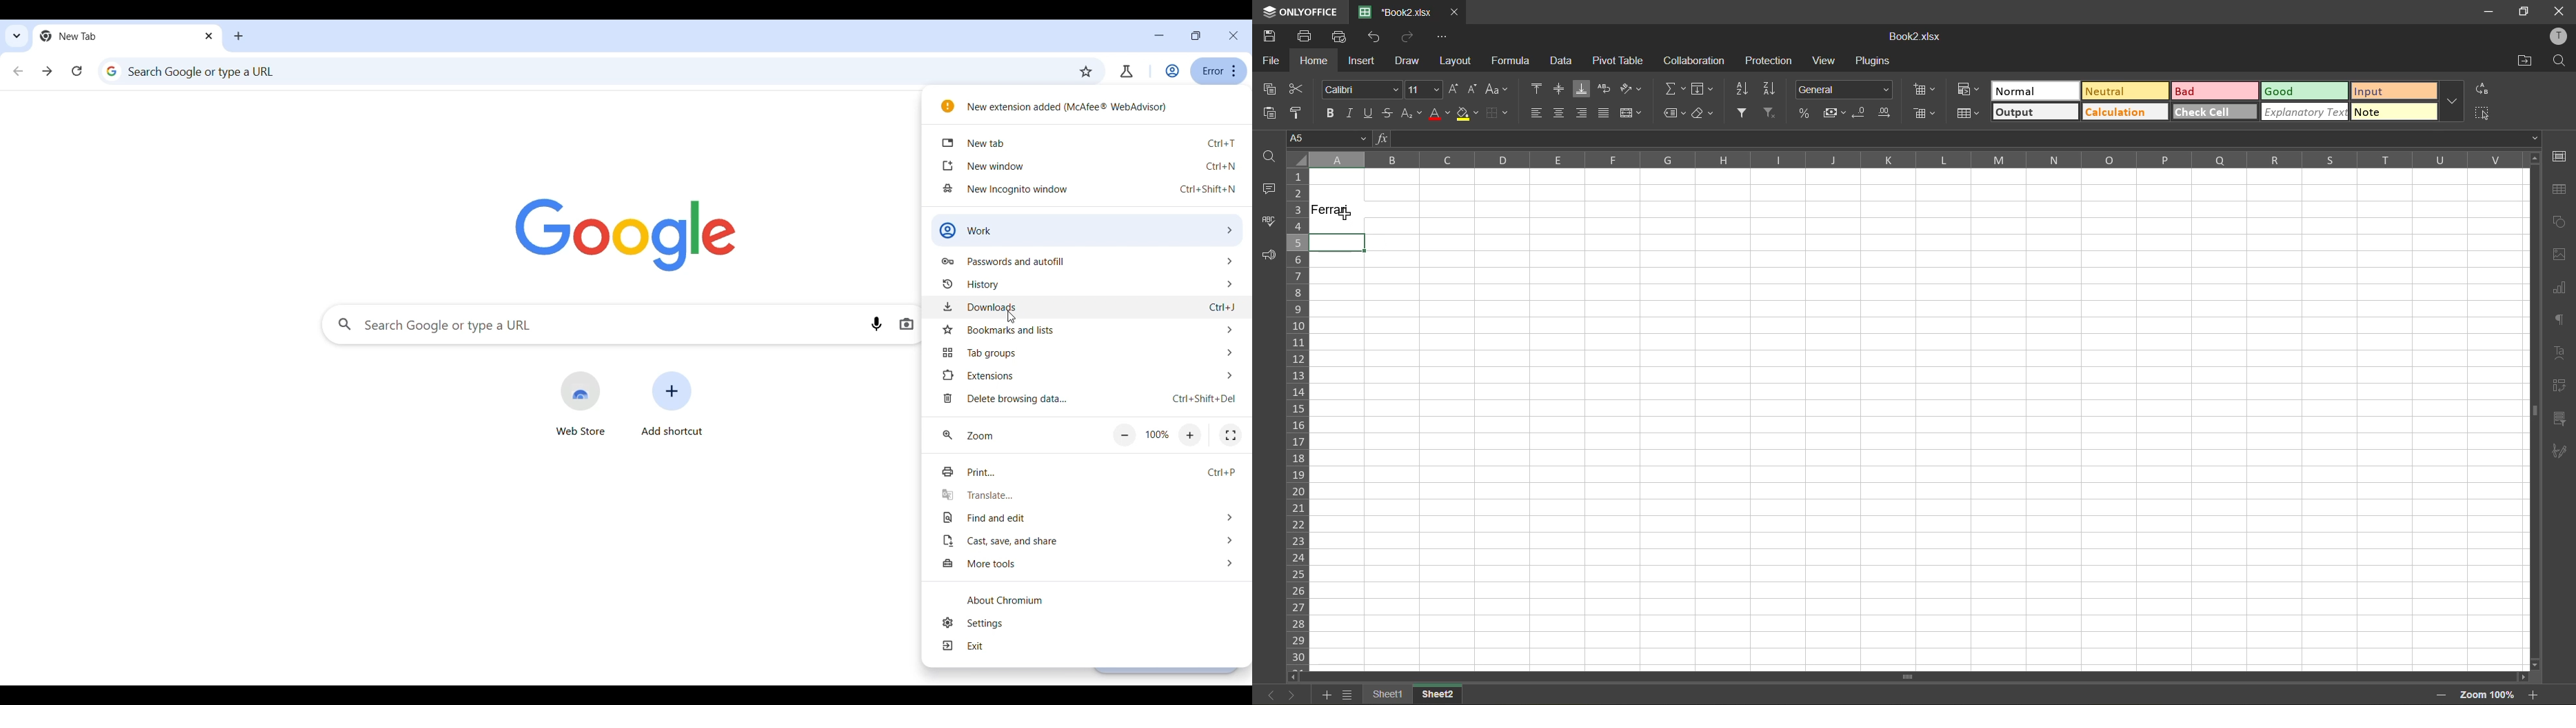  I want to click on font color, so click(1440, 114).